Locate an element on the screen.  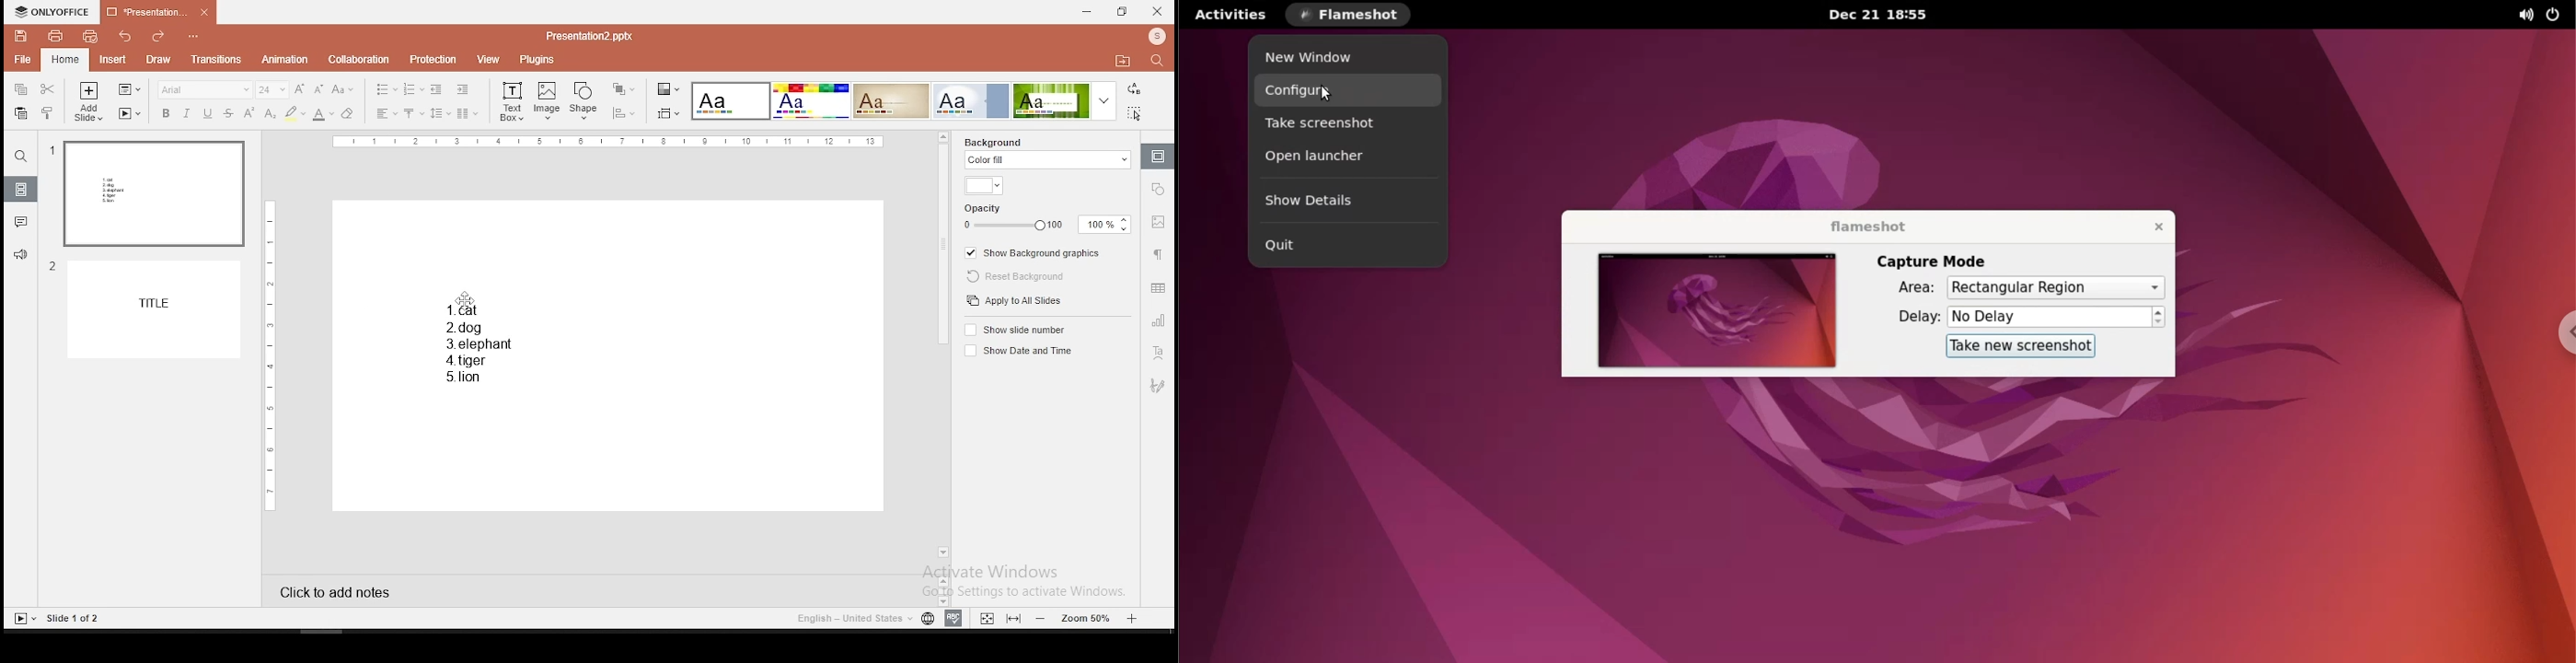
slide 1 is located at coordinates (155, 192).